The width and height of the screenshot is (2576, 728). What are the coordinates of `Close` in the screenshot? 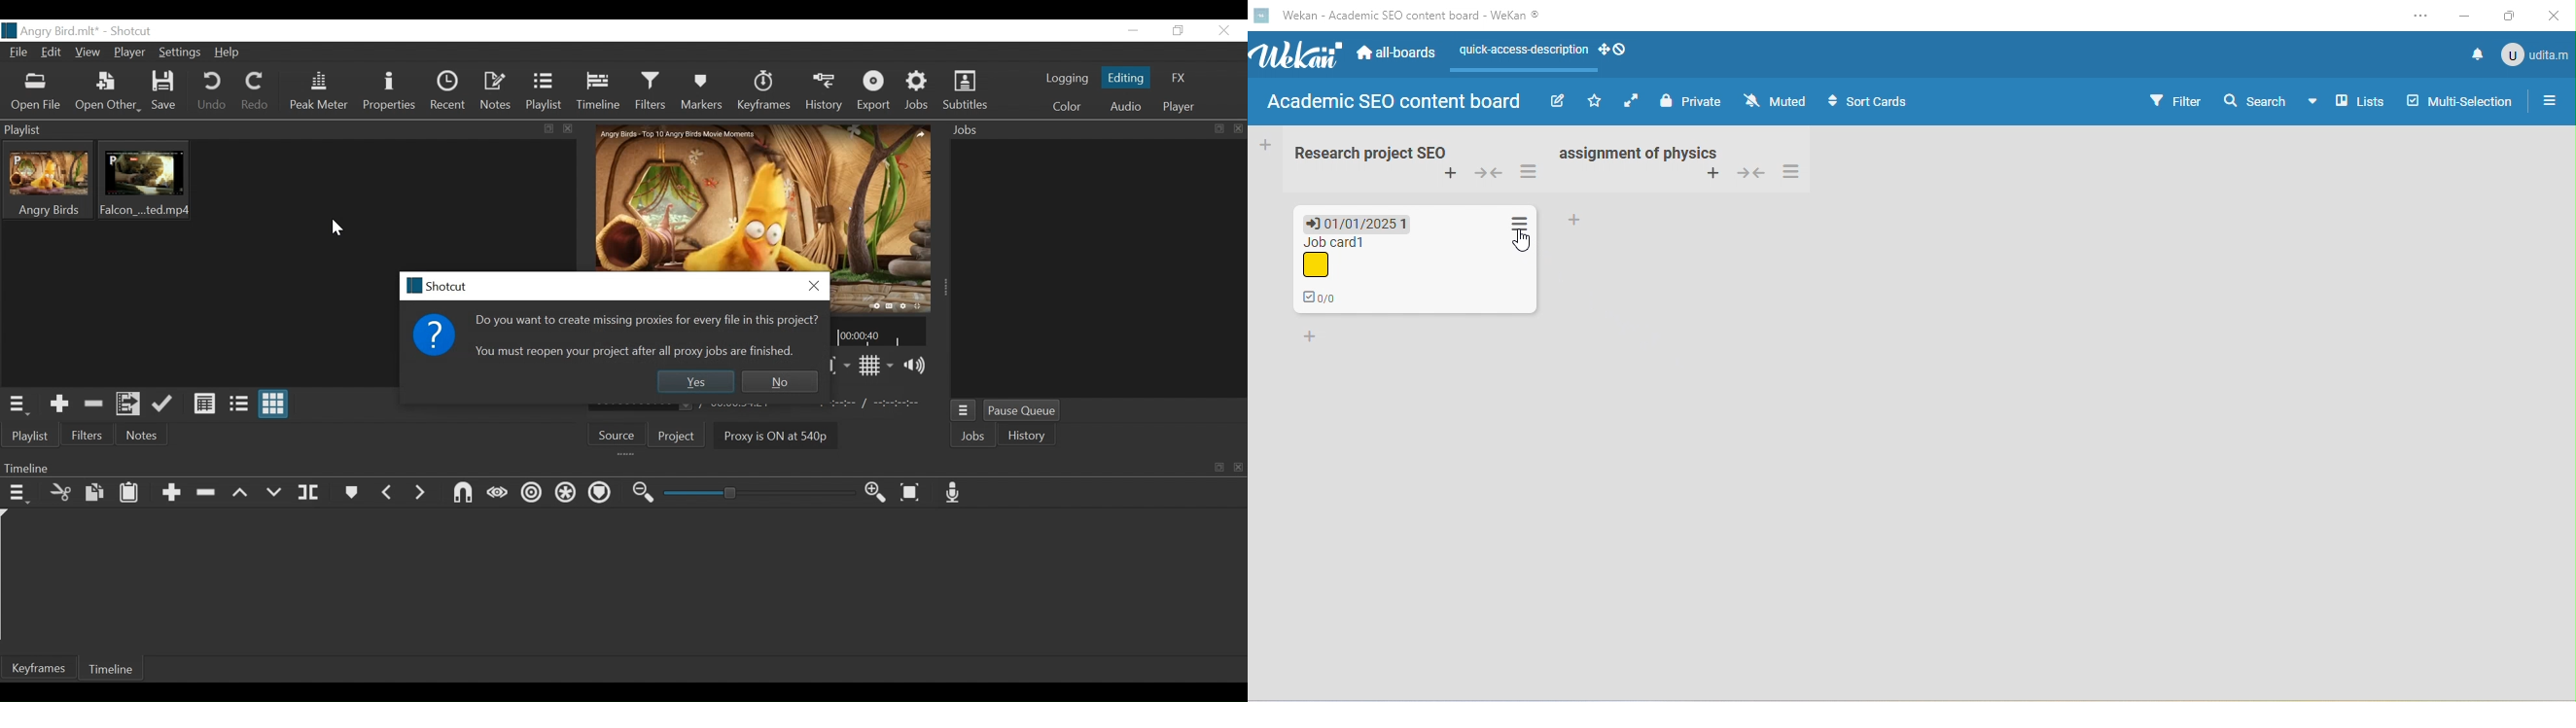 It's located at (1224, 30).